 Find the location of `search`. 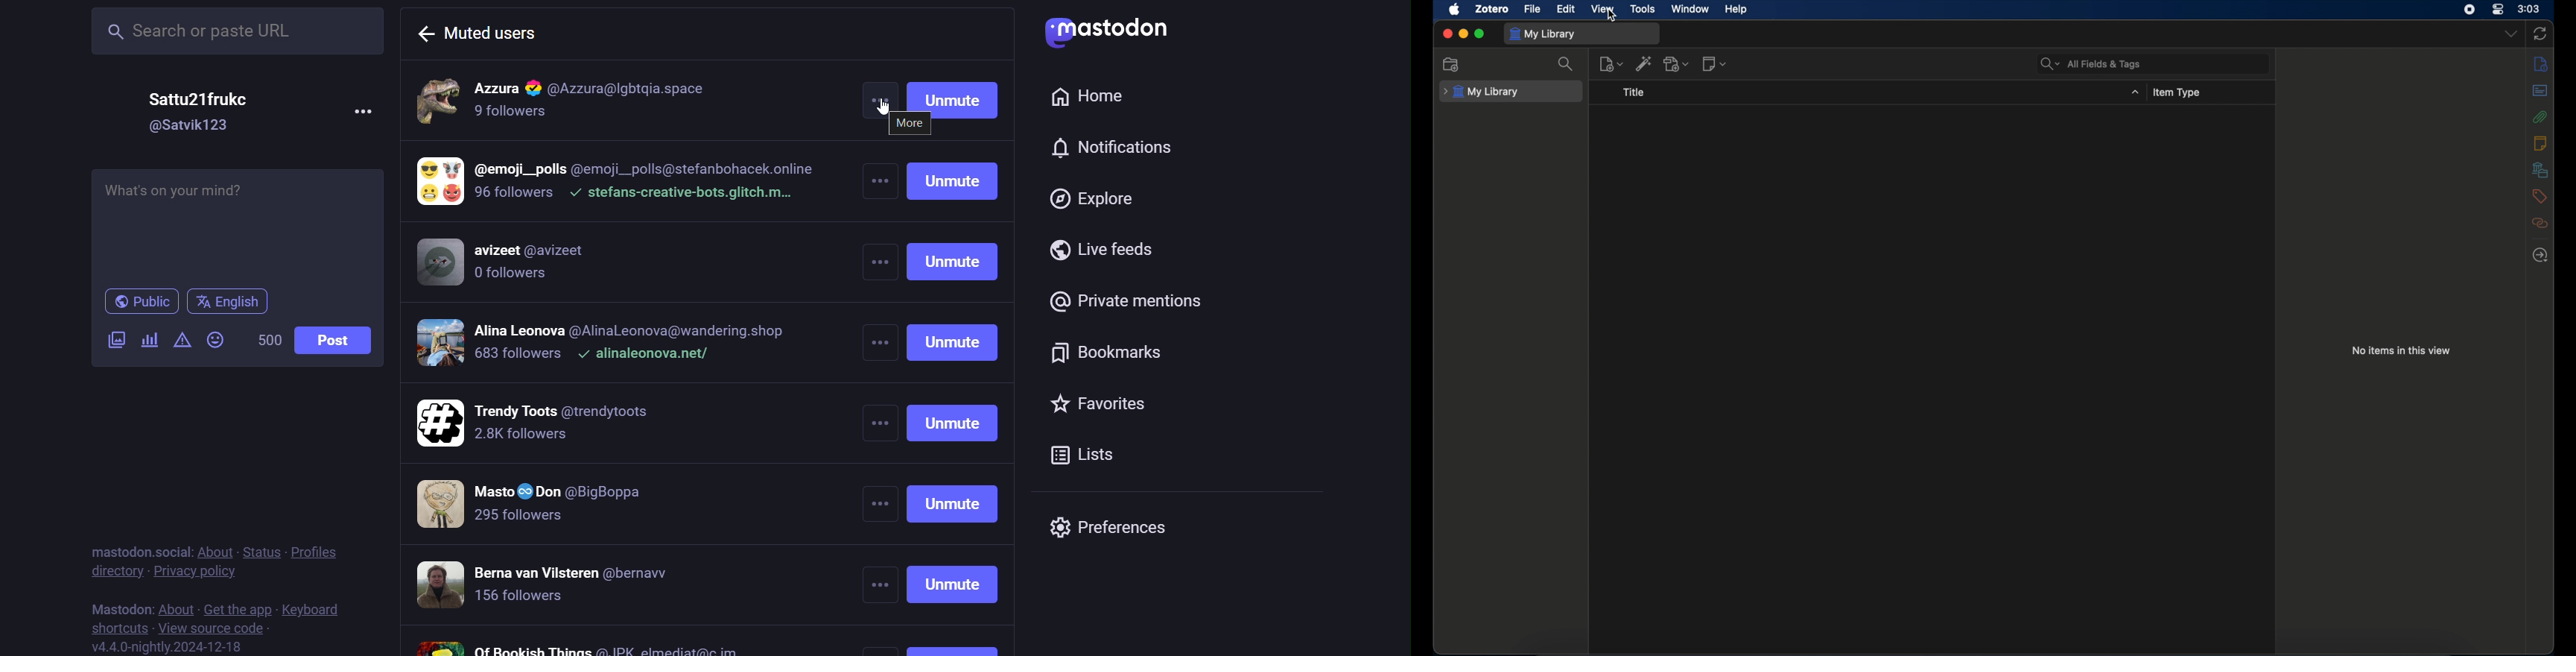

search is located at coordinates (232, 32).